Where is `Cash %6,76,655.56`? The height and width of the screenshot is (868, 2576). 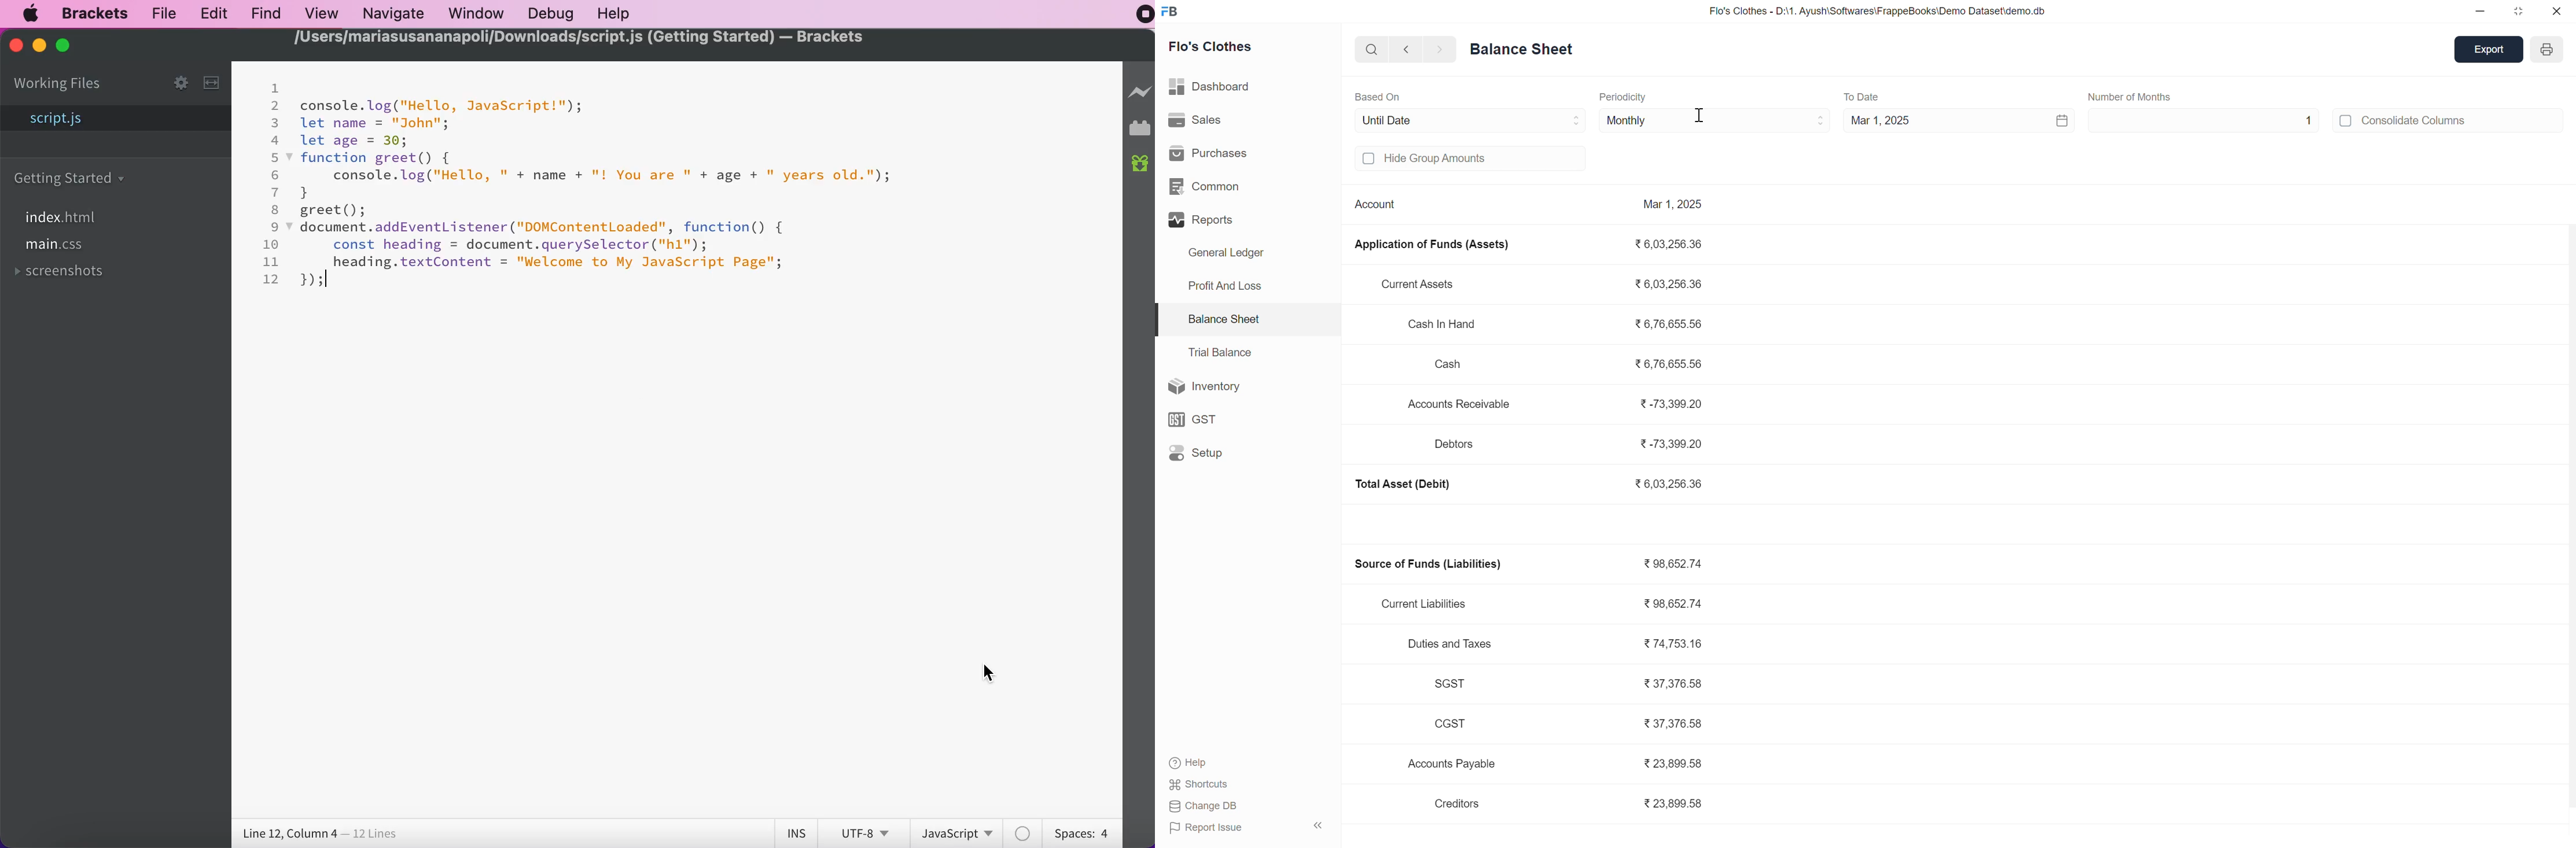
Cash %6,76,655.56 is located at coordinates (1567, 362).